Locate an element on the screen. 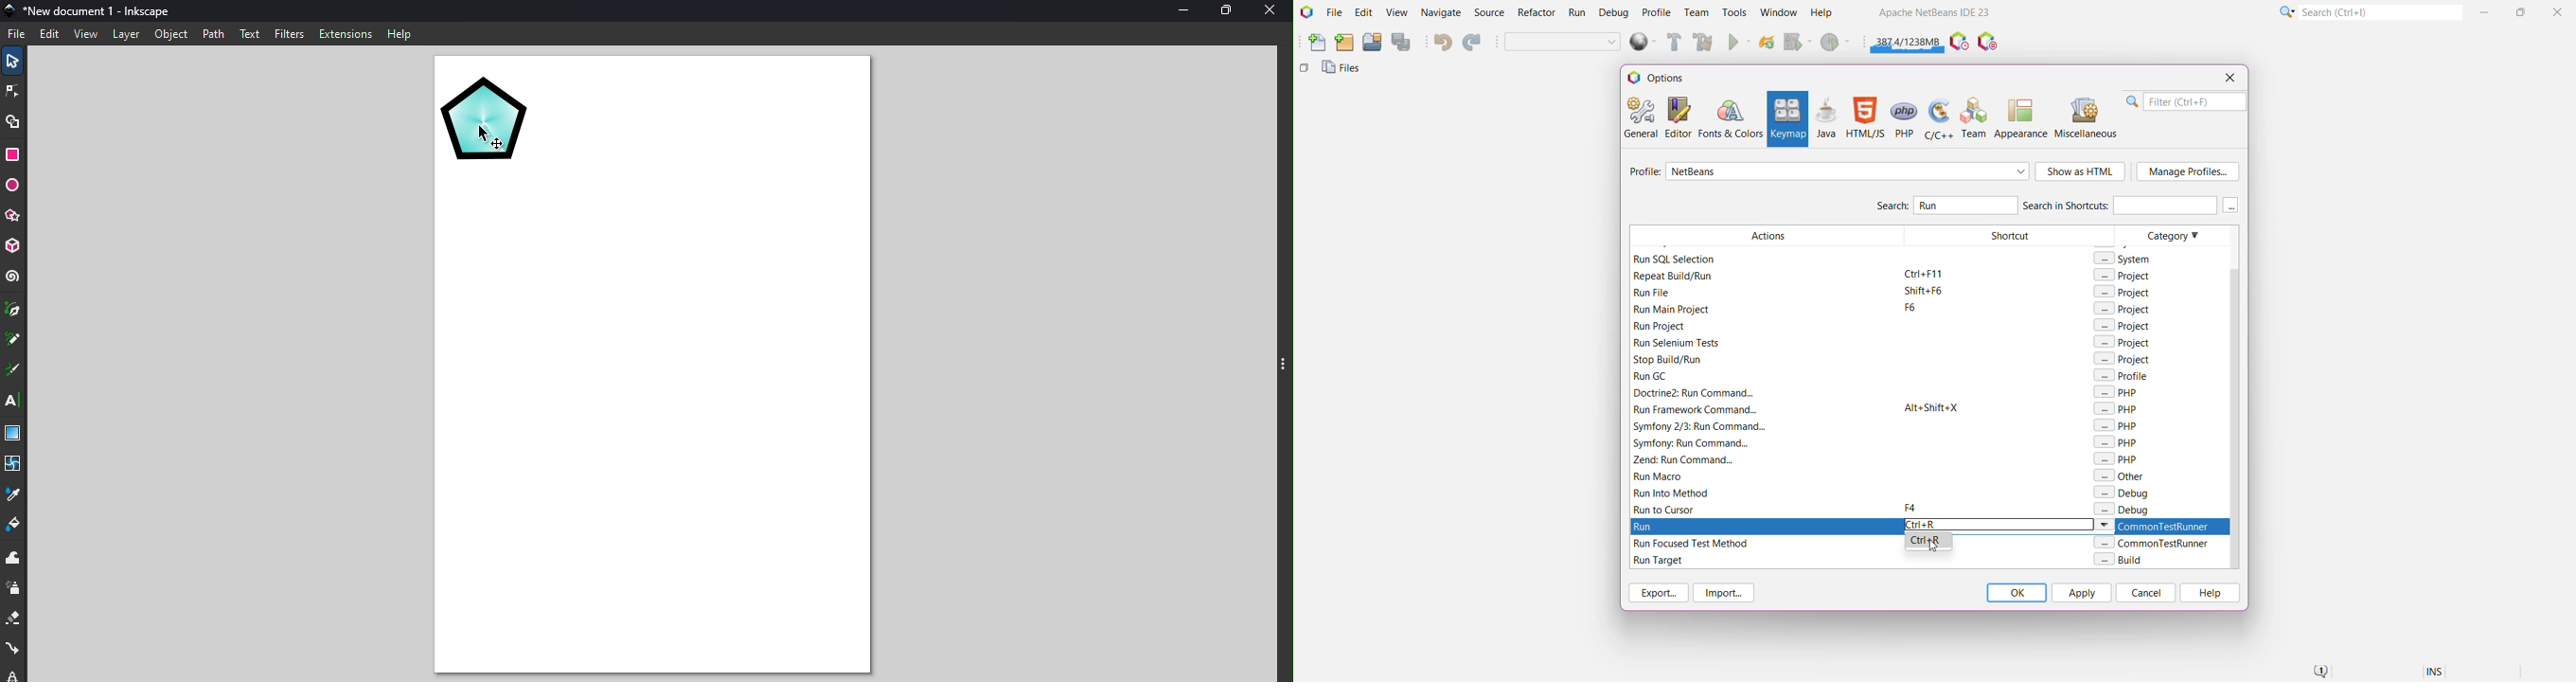 The image size is (2576, 700). Node tool is located at coordinates (14, 88).